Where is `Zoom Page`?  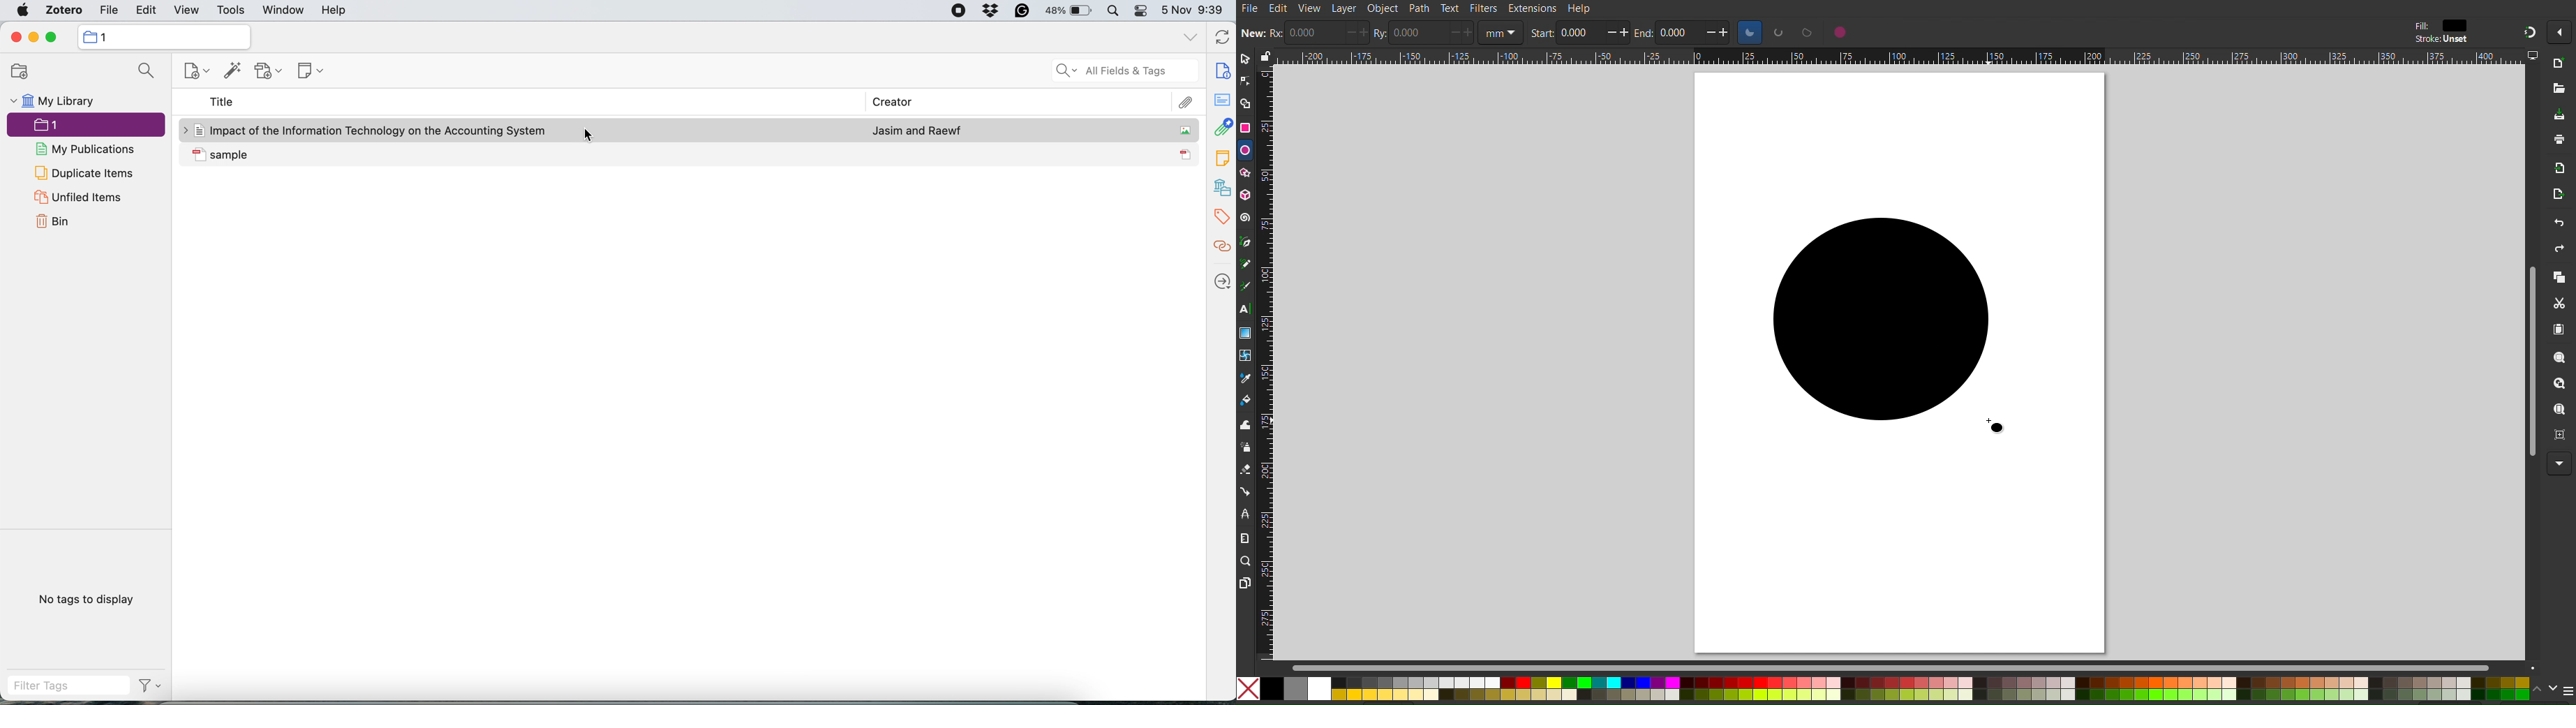 Zoom Page is located at coordinates (2559, 410).